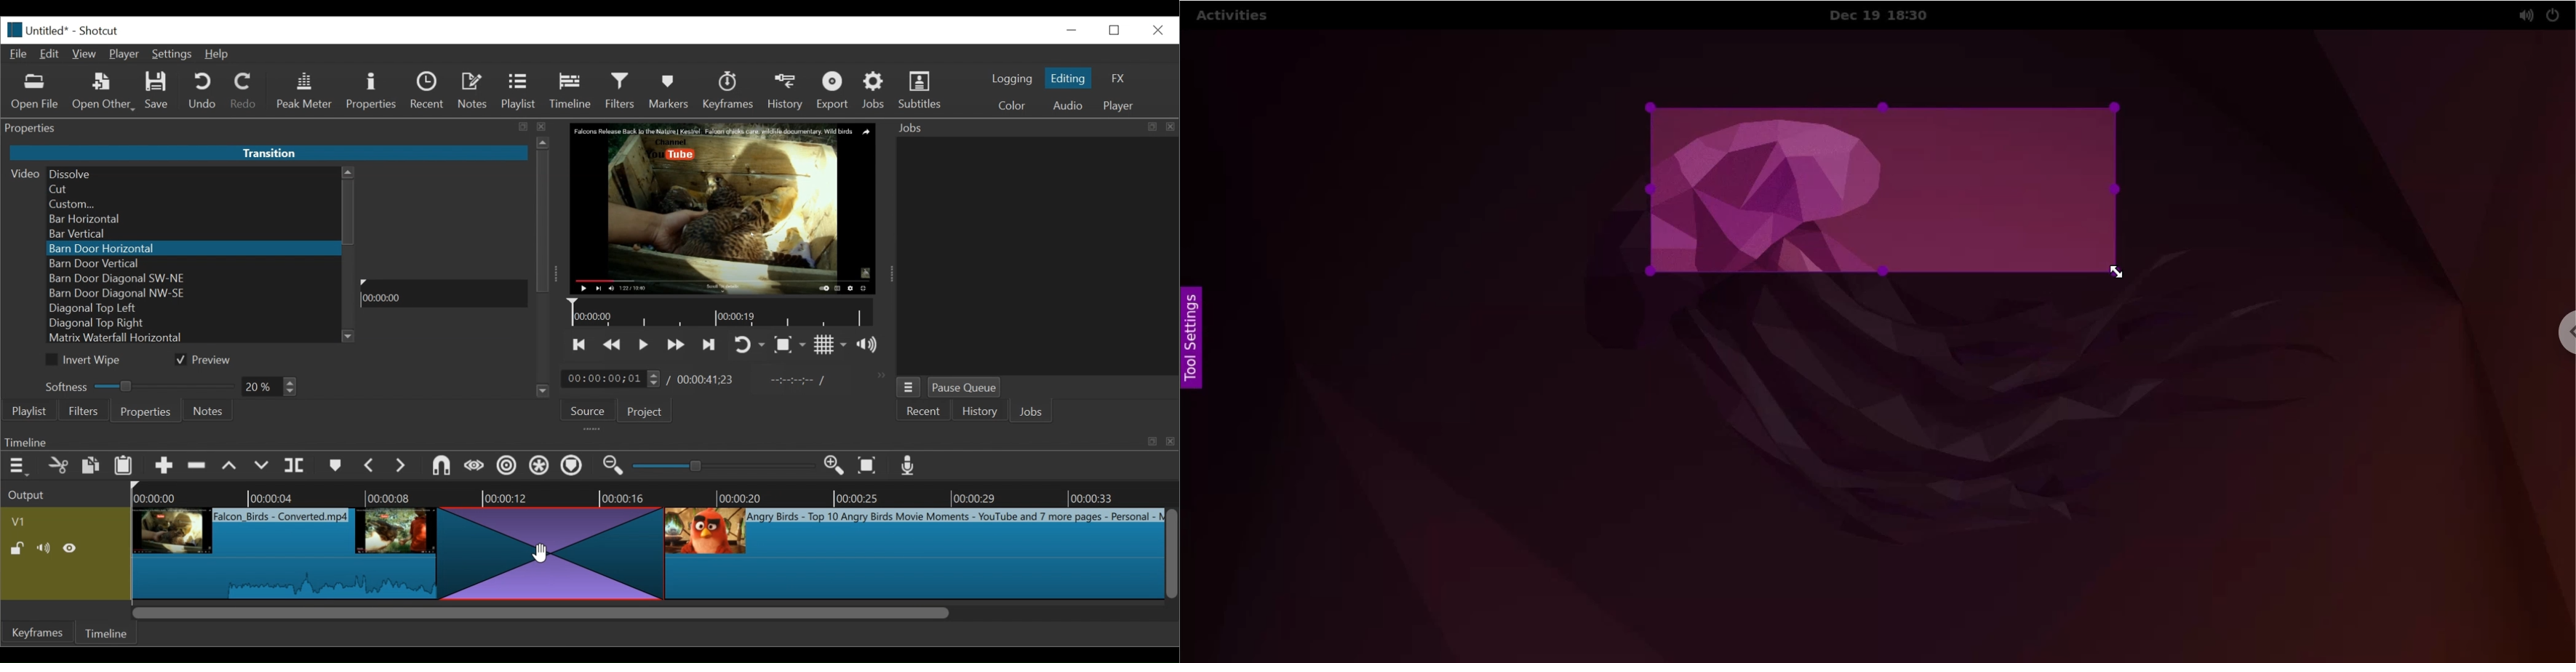  Describe the element at coordinates (230, 467) in the screenshot. I see `lift` at that location.